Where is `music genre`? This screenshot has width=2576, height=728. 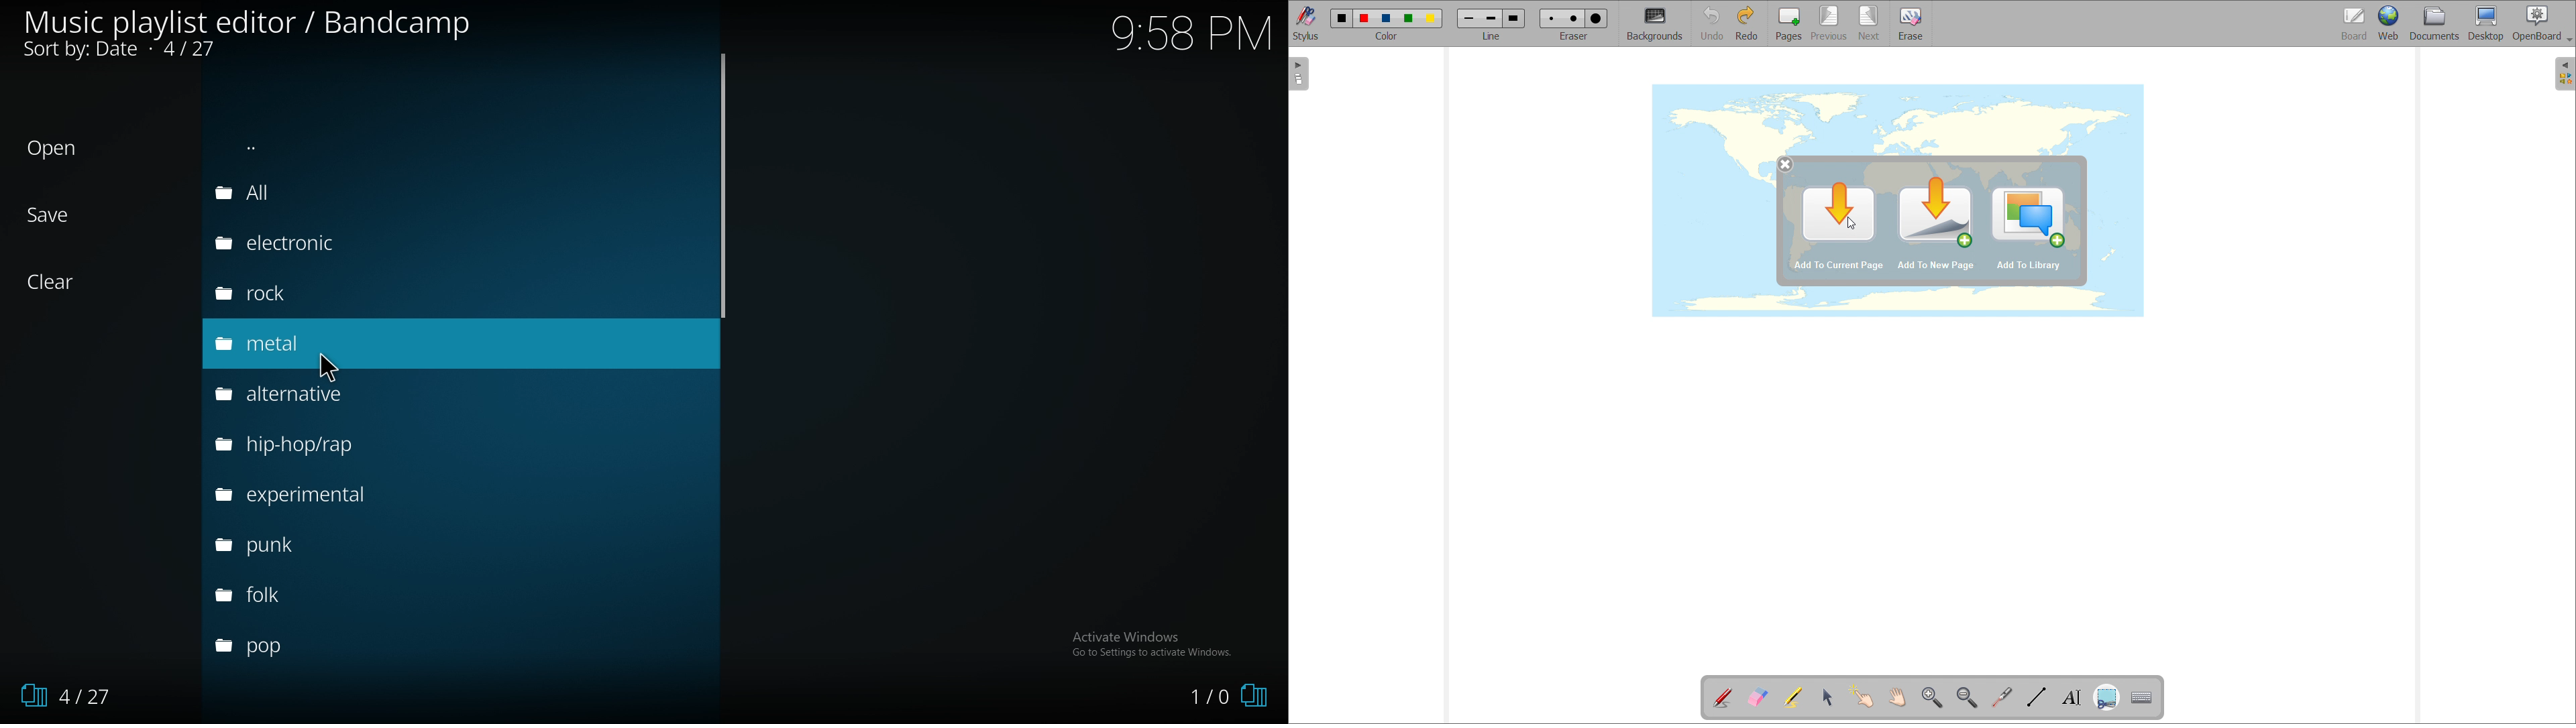 music genre is located at coordinates (343, 343).